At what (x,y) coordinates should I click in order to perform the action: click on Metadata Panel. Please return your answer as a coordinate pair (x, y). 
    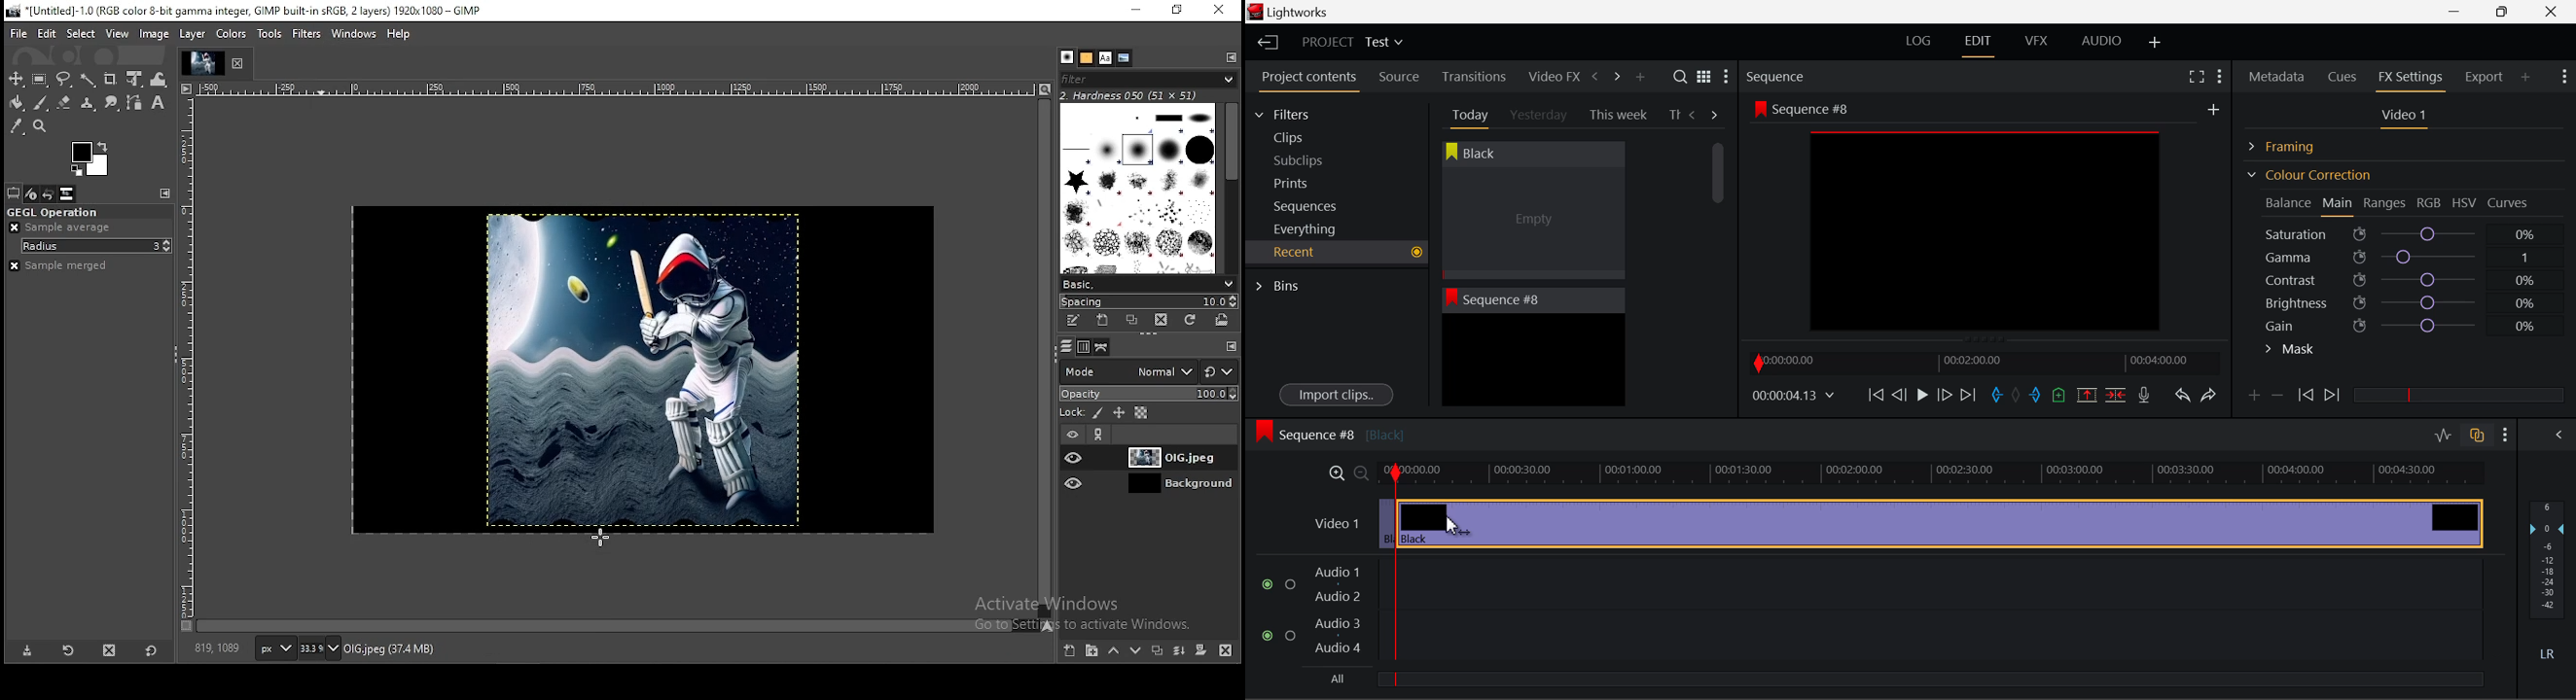
    Looking at the image, I should click on (2278, 74).